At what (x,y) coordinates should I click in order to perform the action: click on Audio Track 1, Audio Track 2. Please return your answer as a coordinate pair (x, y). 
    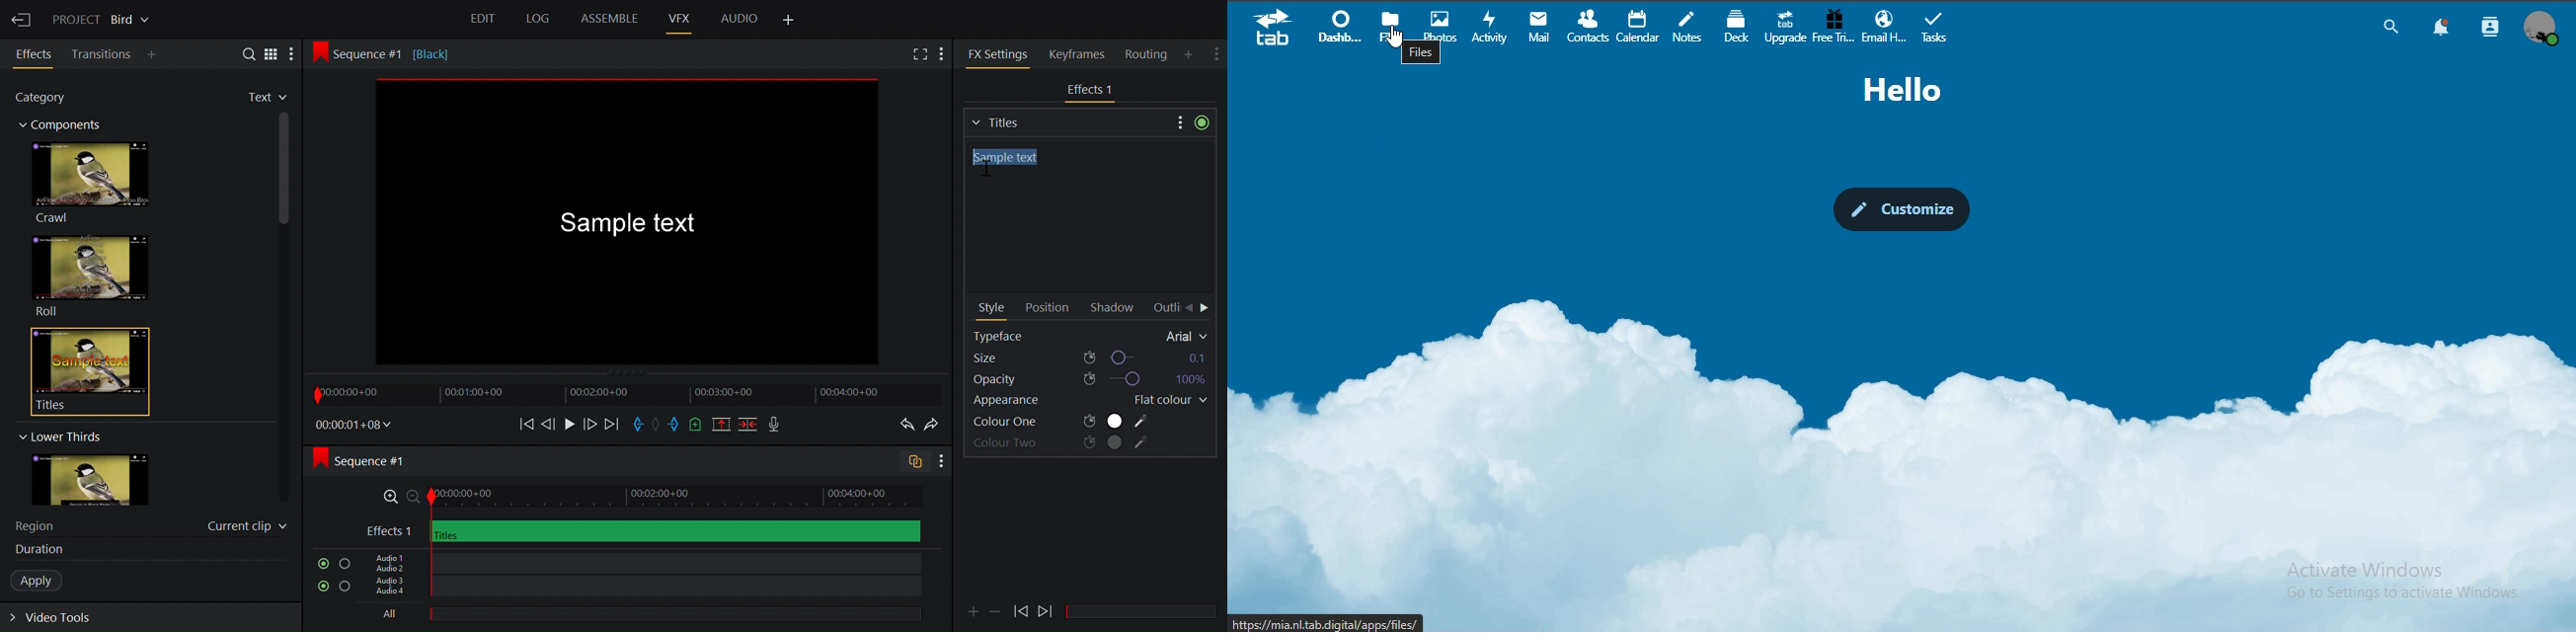
    Looking at the image, I should click on (640, 562).